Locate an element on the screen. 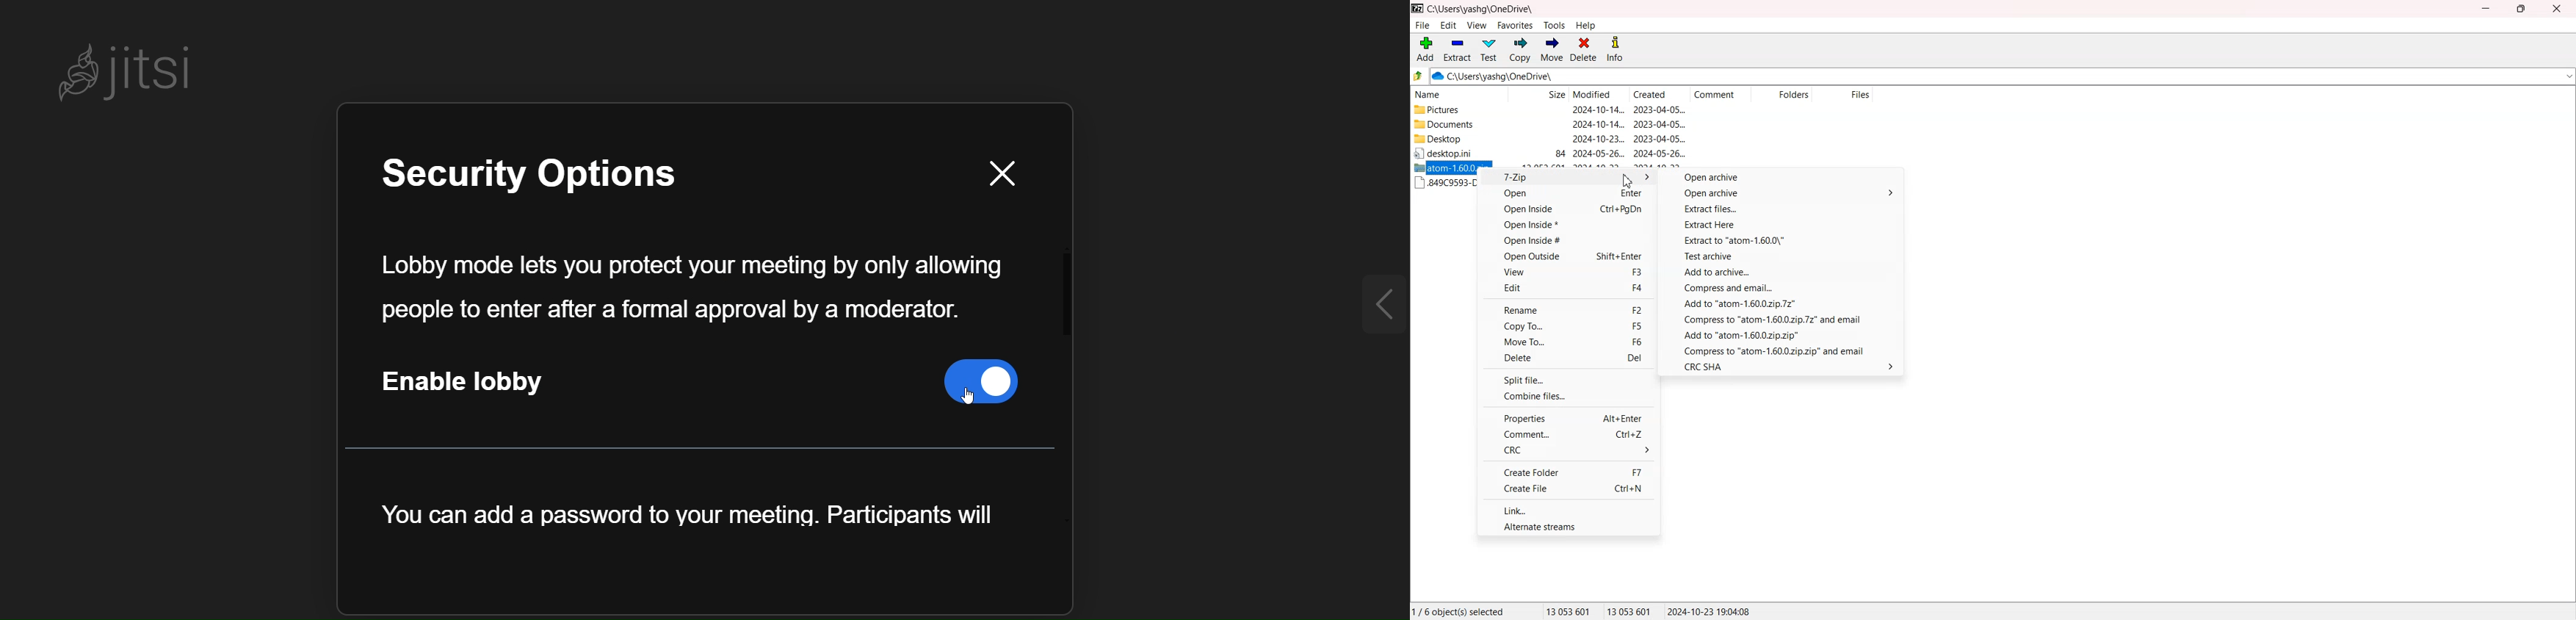 The image size is (2576, 644). Compress and Email is located at coordinates (1782, 350).